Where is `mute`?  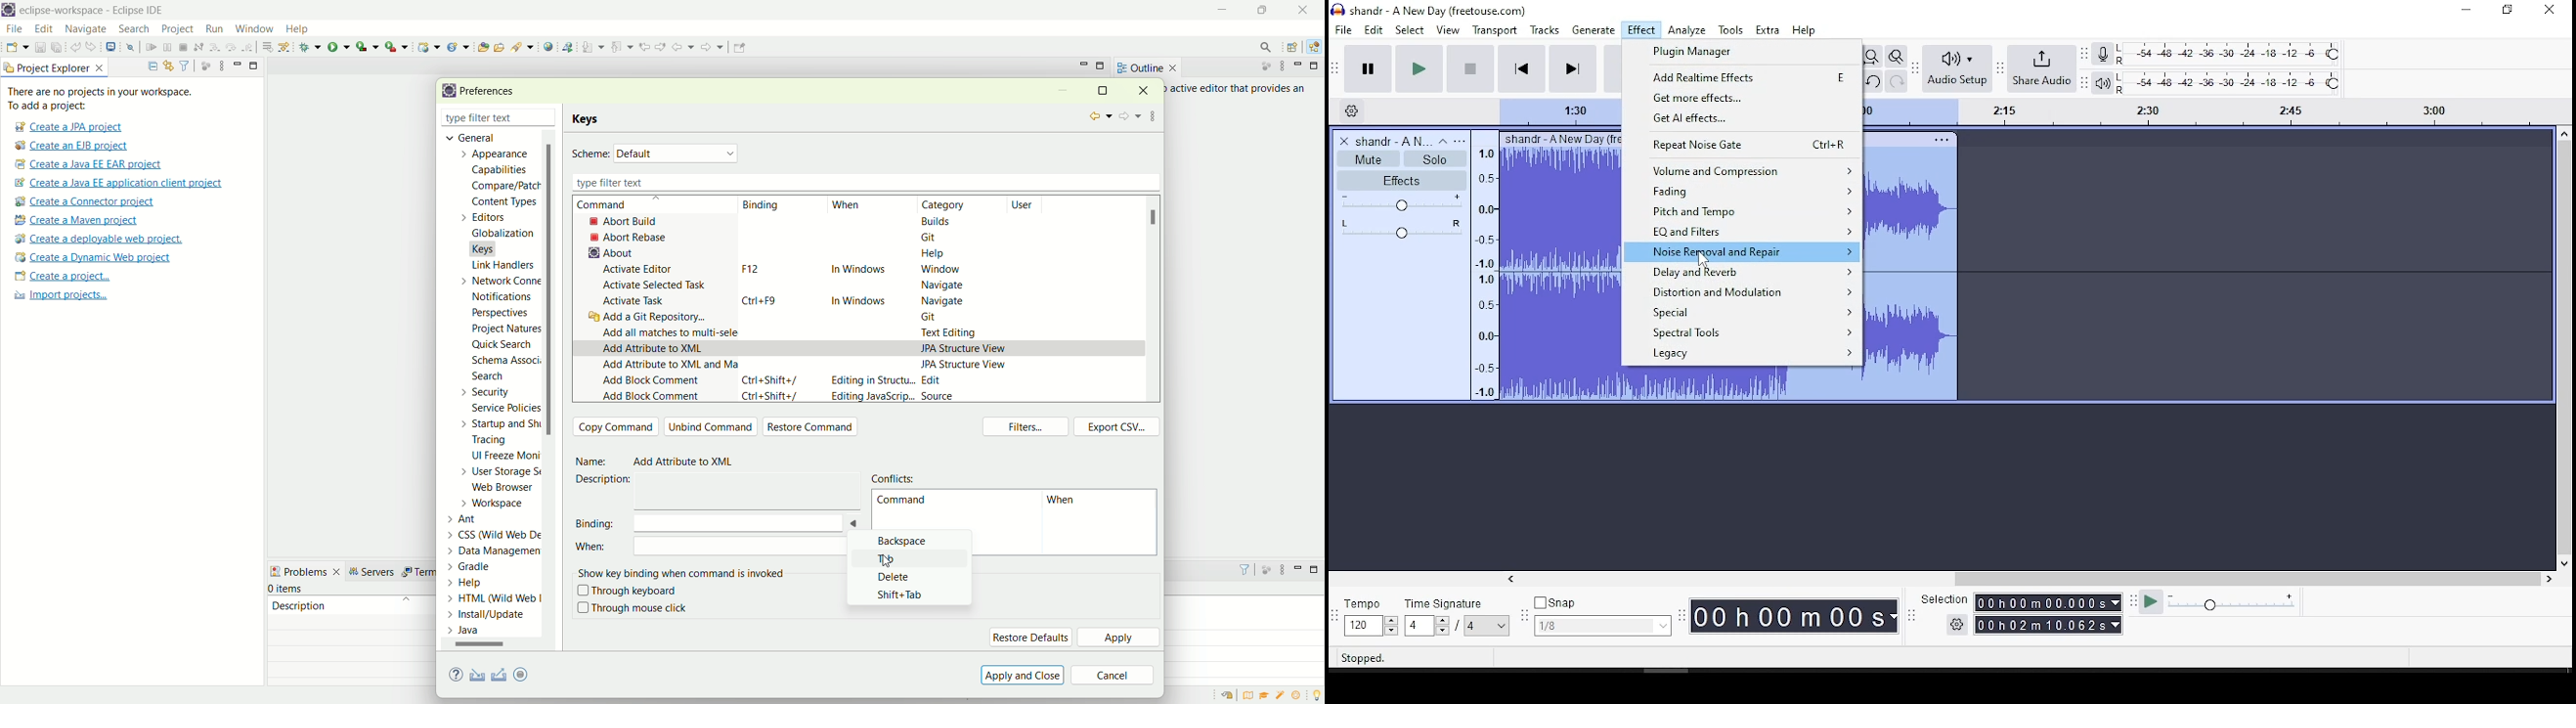 mute is located at coordinates (1370, 158).